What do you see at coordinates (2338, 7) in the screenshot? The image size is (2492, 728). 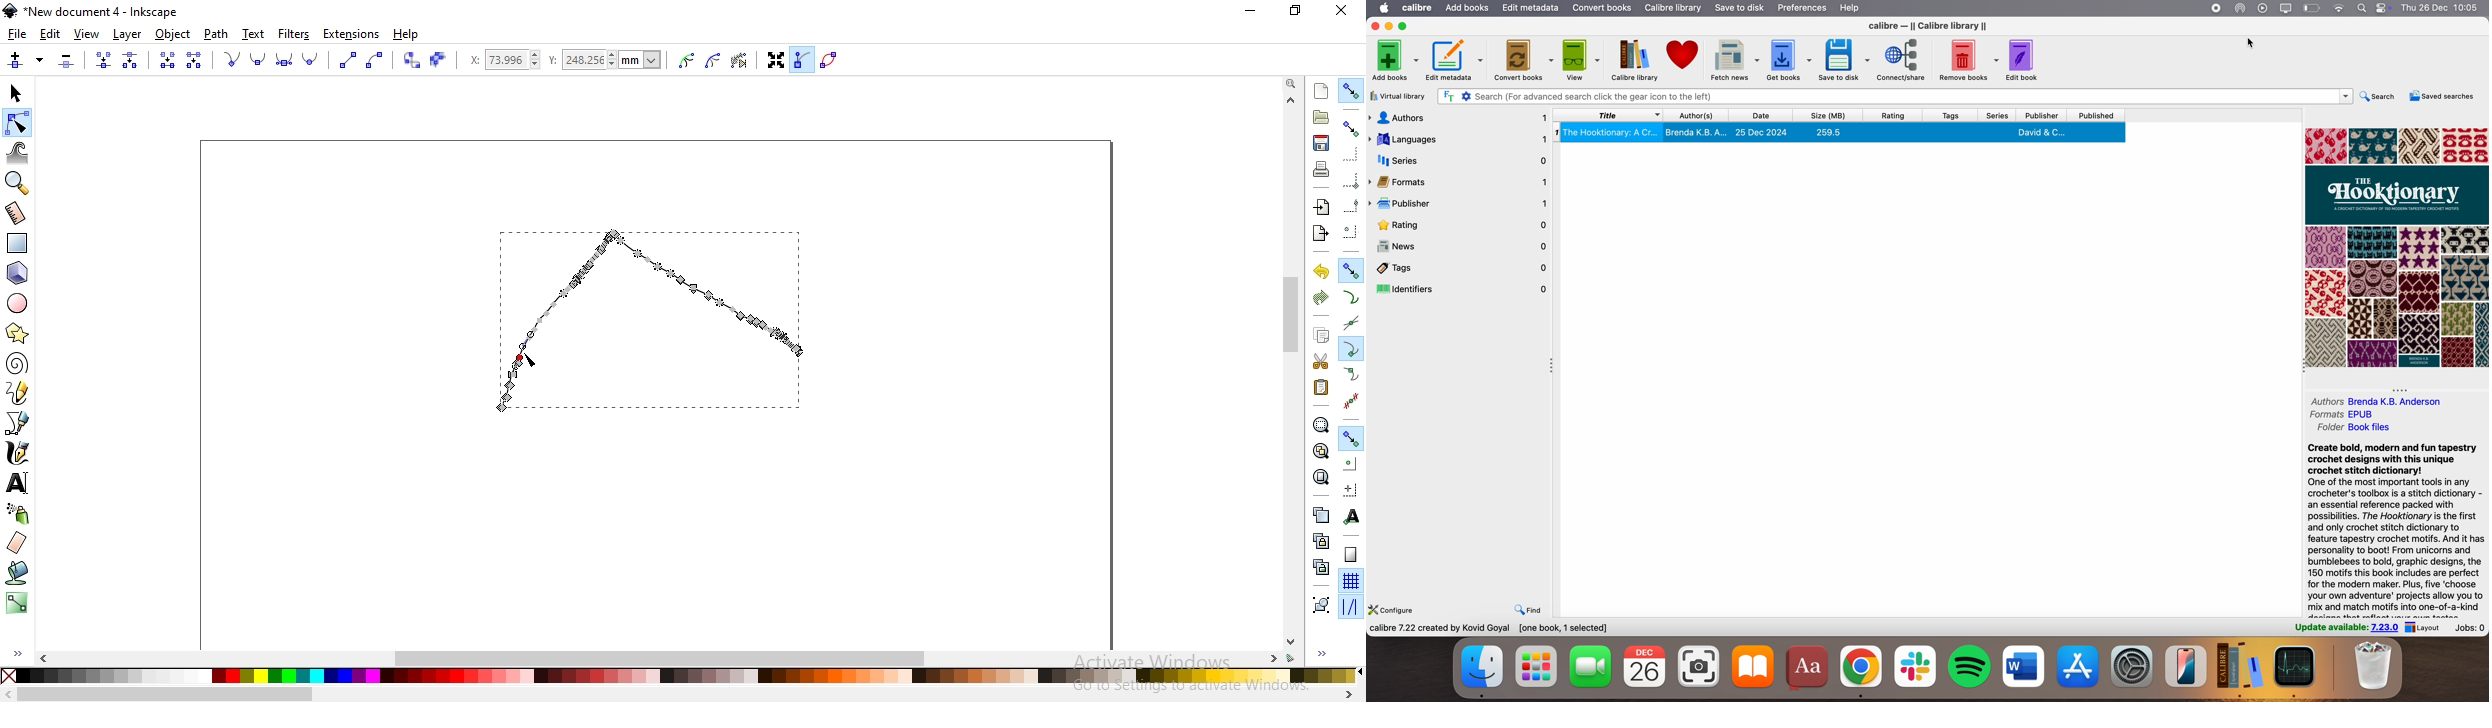 I see `wifi` at bounding box center [2338, 7].